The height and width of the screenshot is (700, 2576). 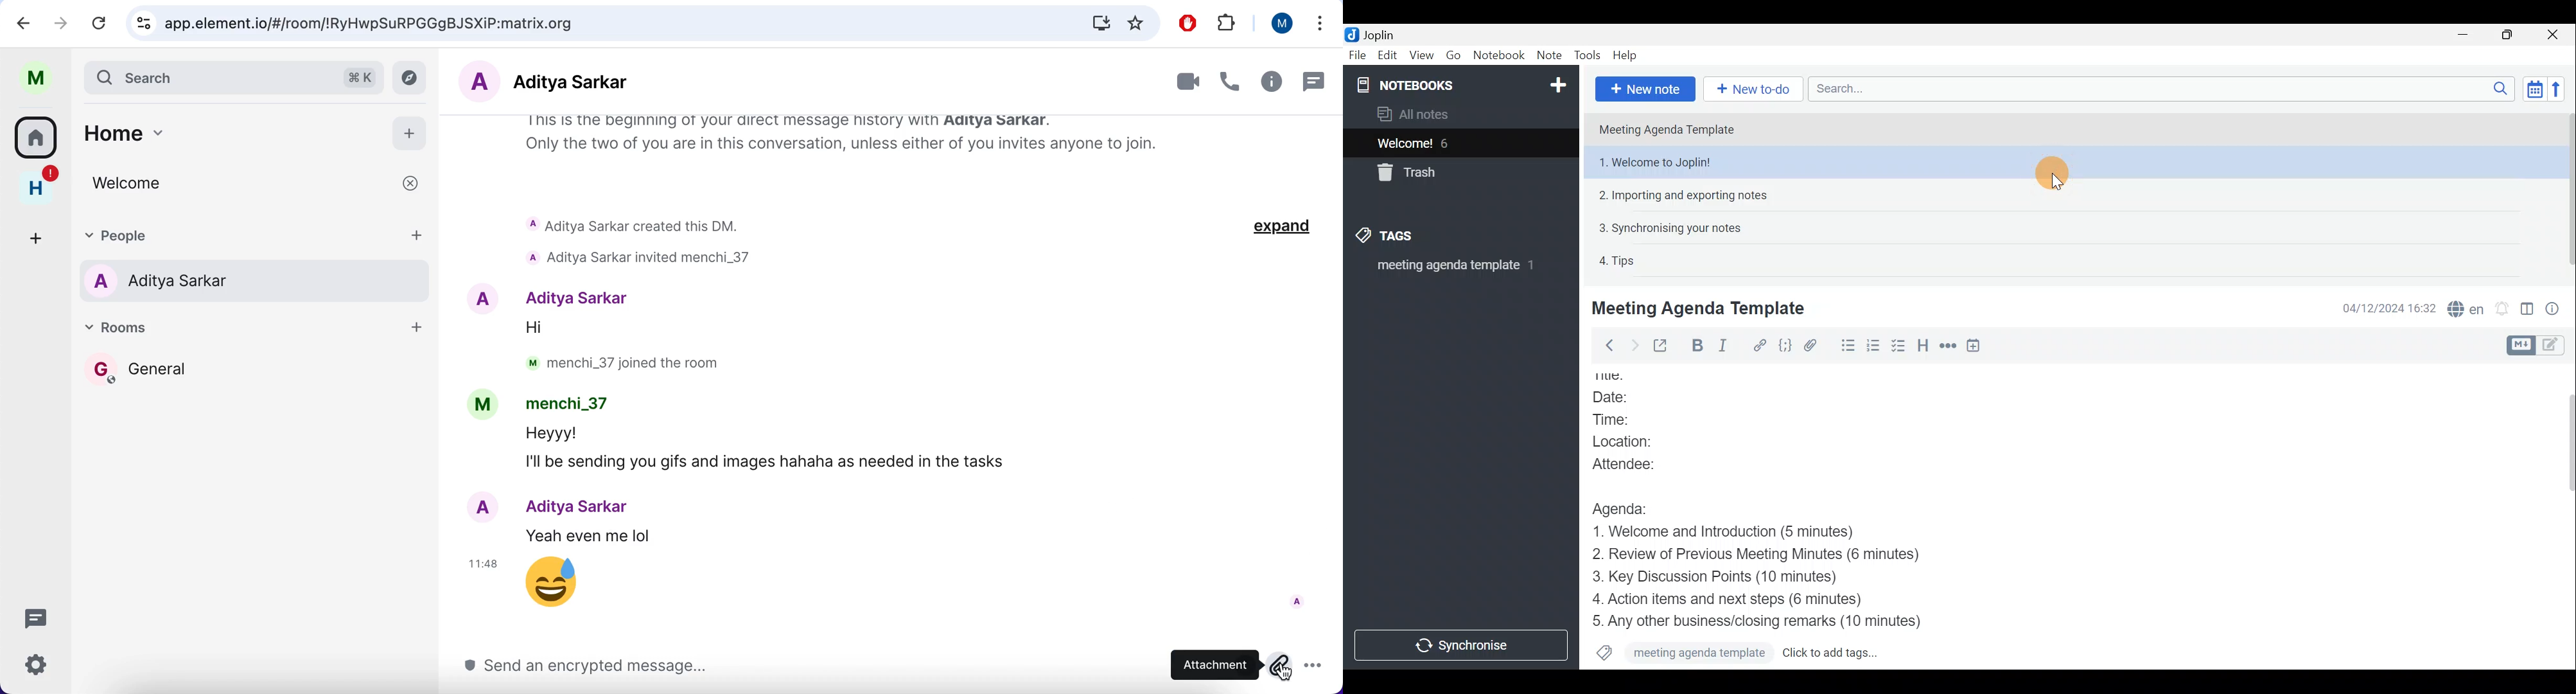 I want to click on Trash, so click(x=1404, y=172).